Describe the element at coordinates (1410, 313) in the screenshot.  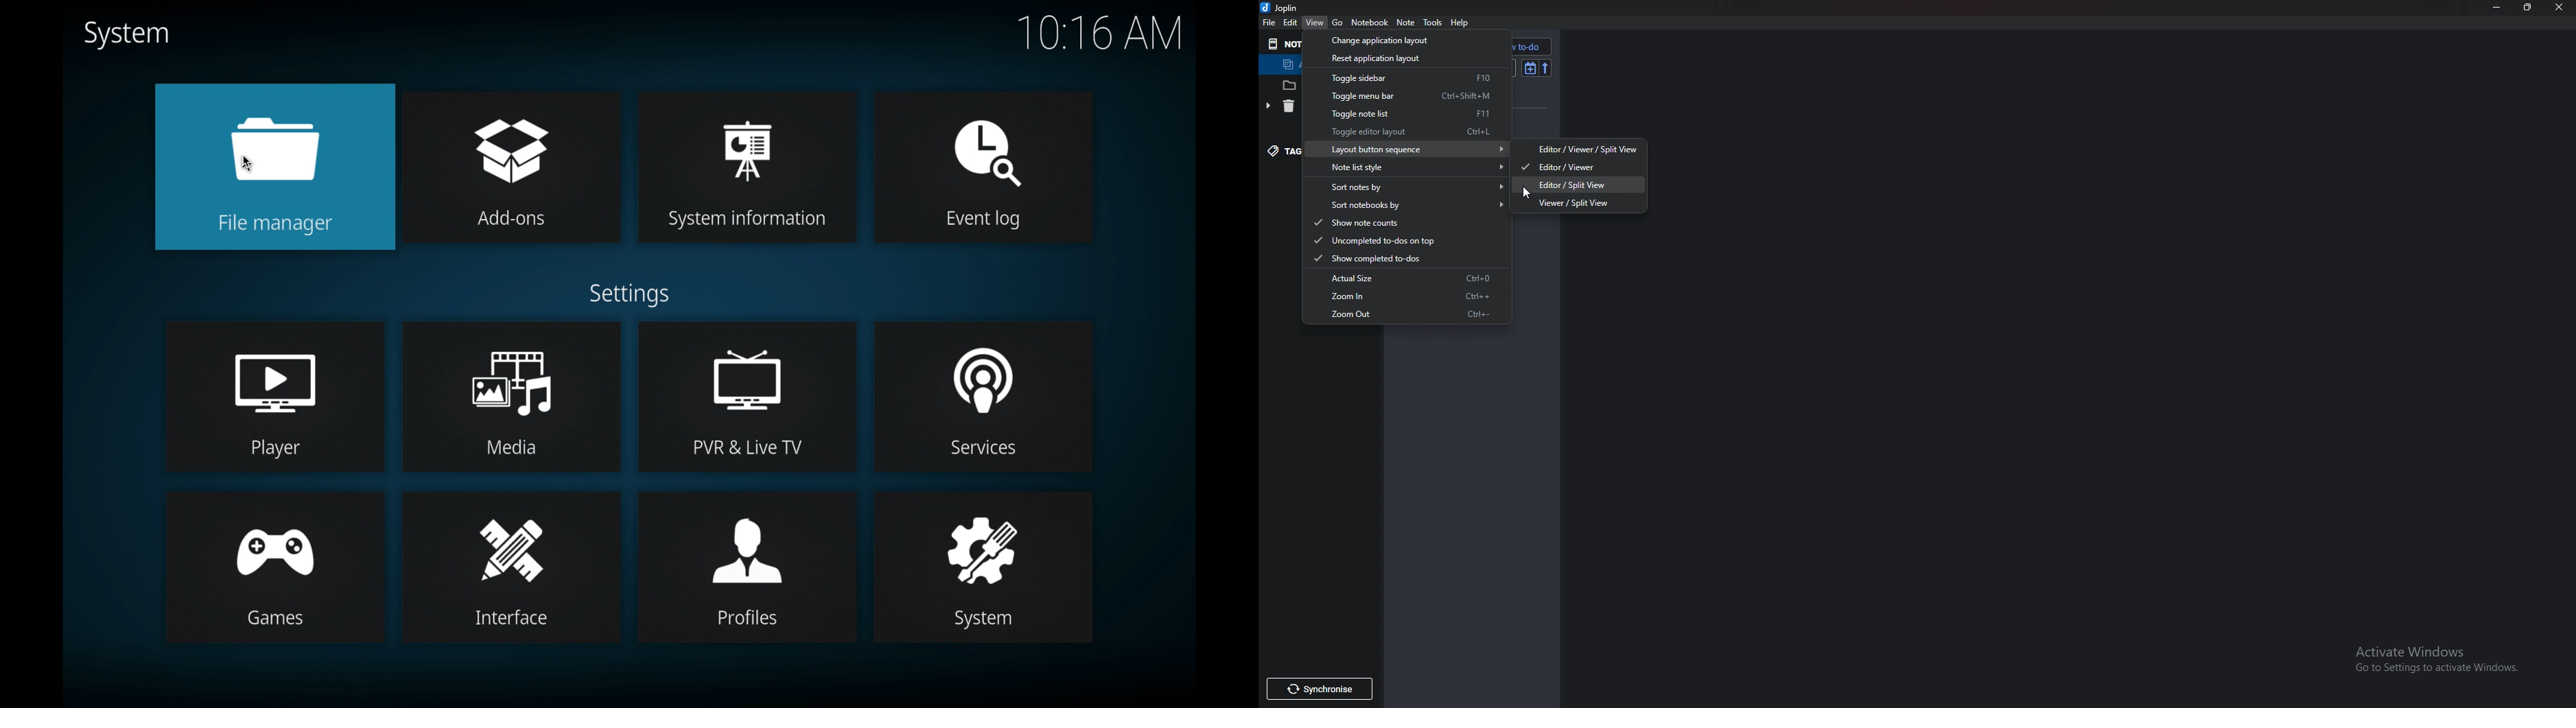
I see `Zoom out` at that location.